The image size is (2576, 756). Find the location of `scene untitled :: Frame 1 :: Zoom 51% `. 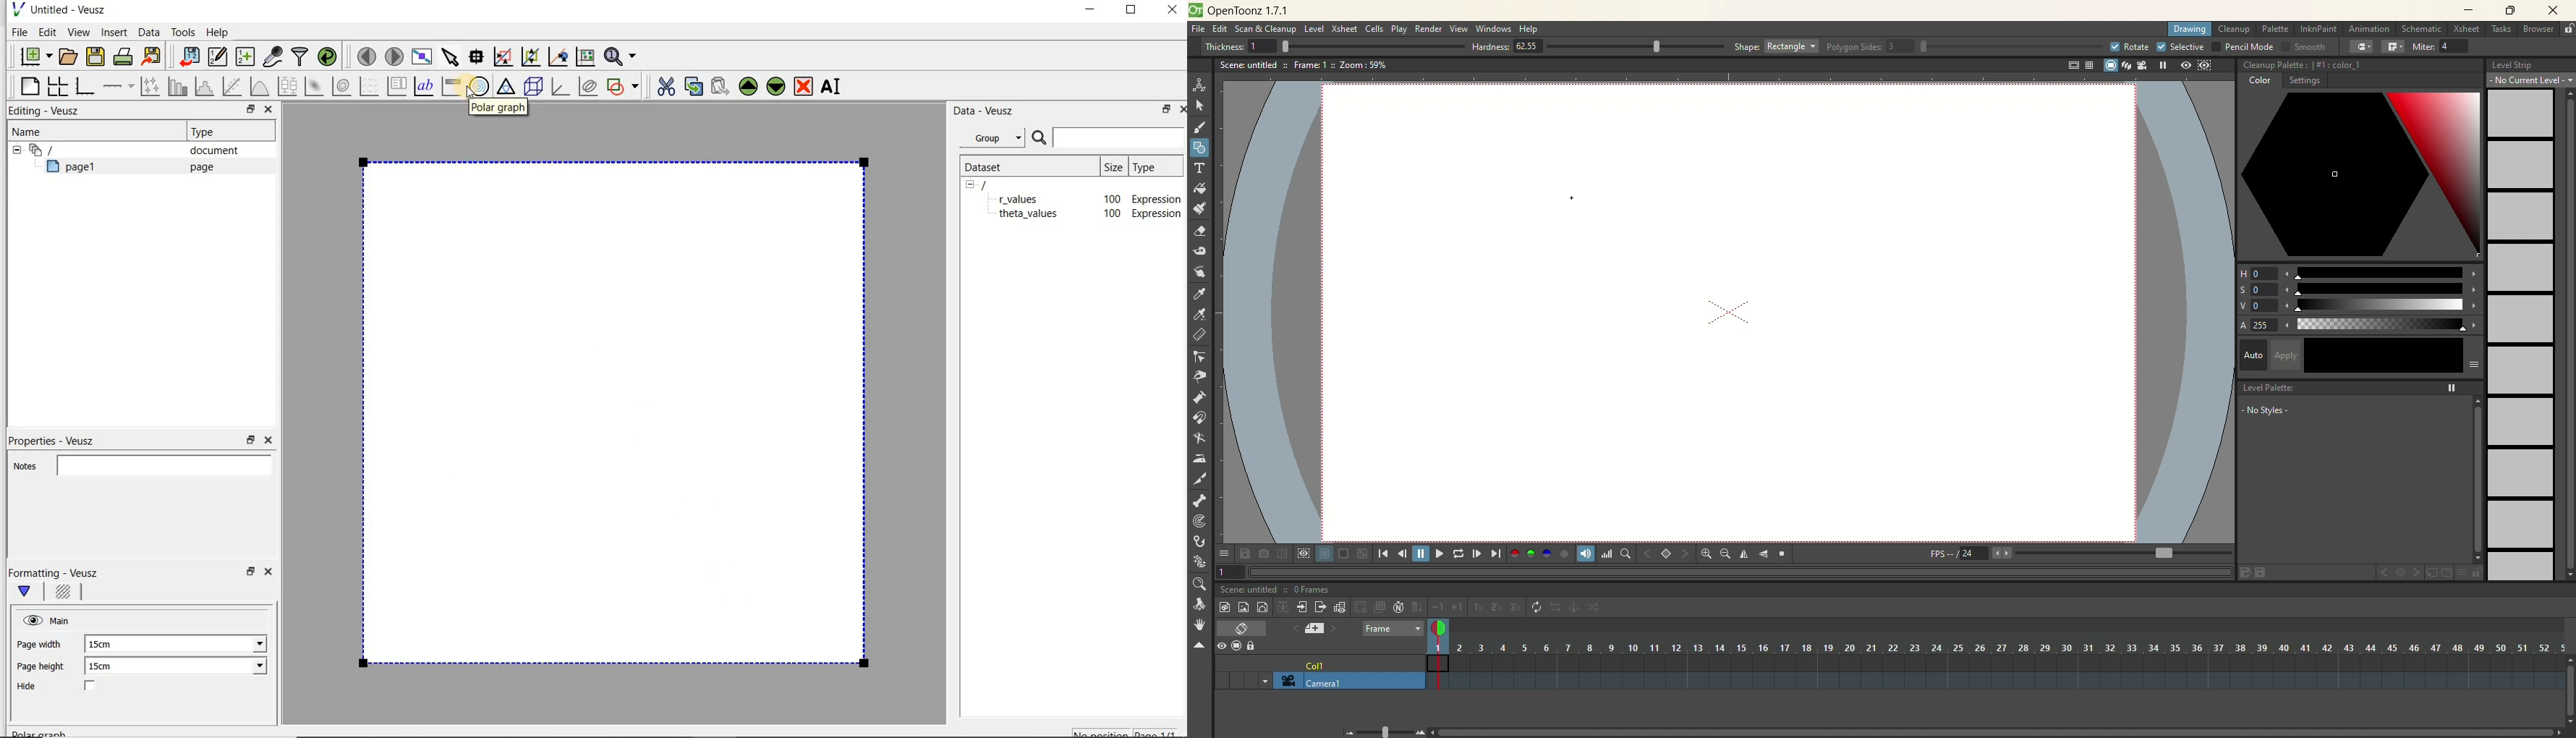

scene untitled :: Frame 1 :: Zoom 51%  is located at coordinates (1304, 66).